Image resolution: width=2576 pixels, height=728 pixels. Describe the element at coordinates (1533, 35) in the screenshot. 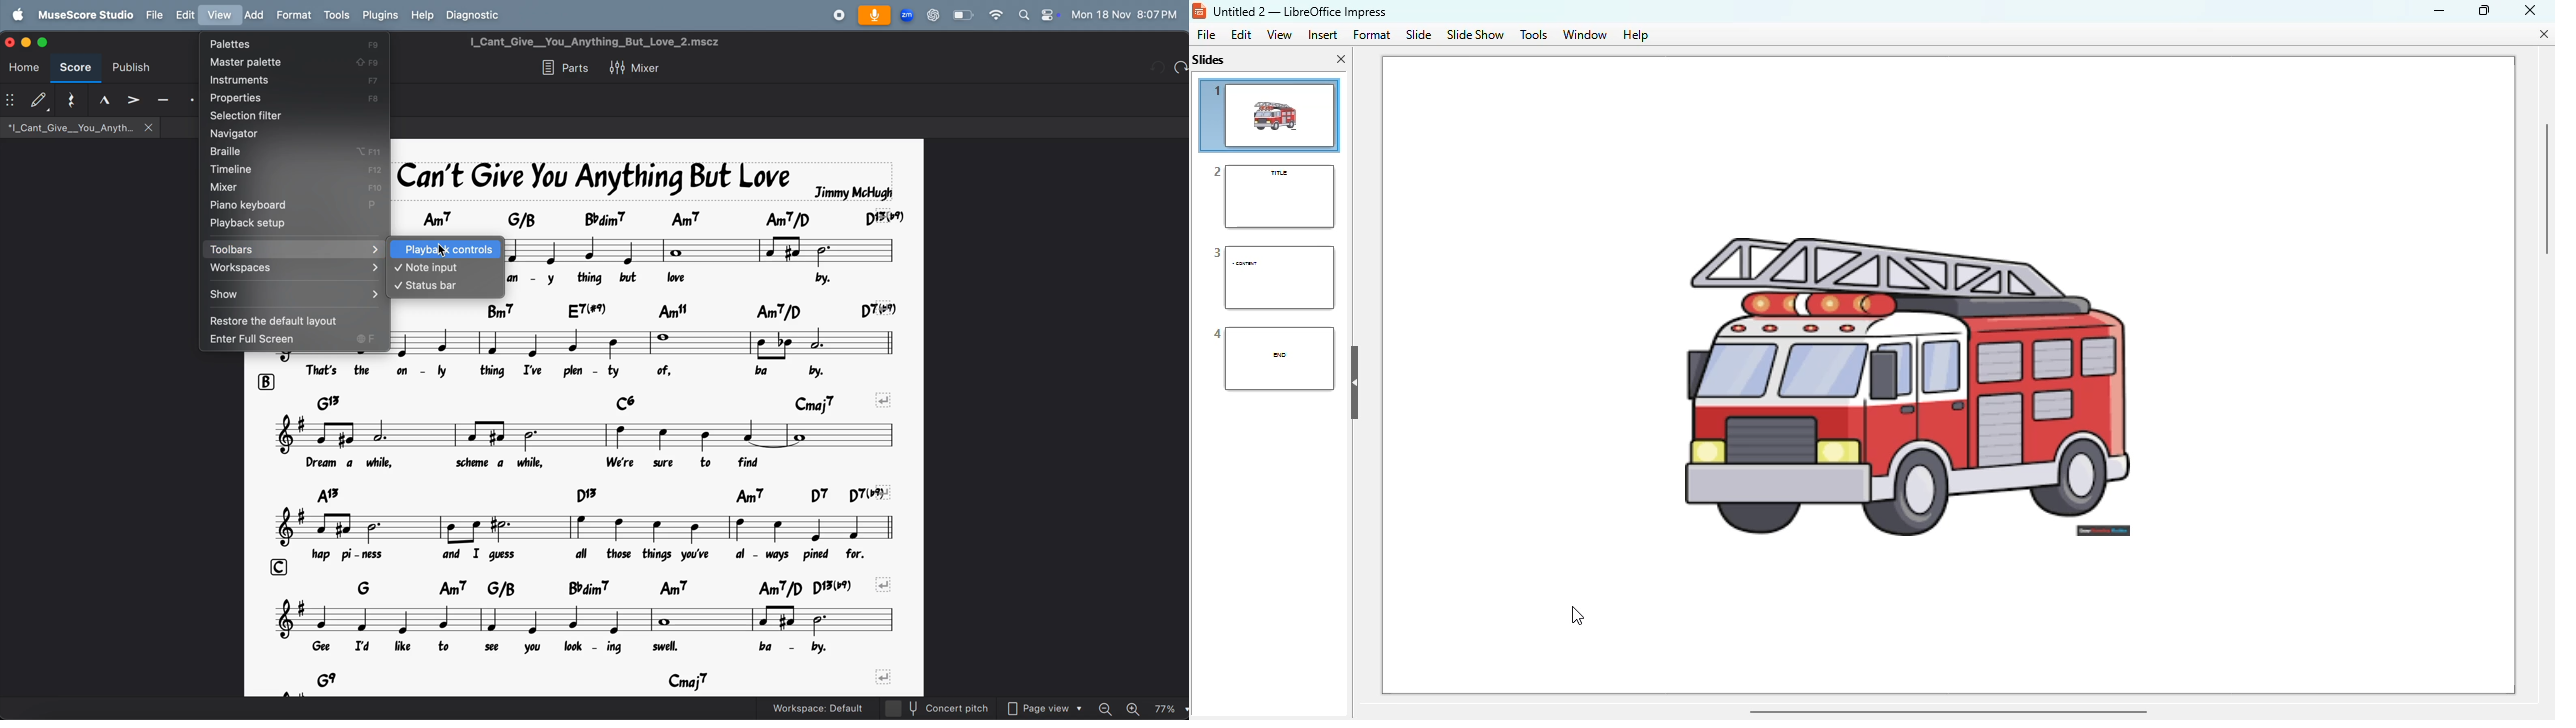

I see `tools` at that location.